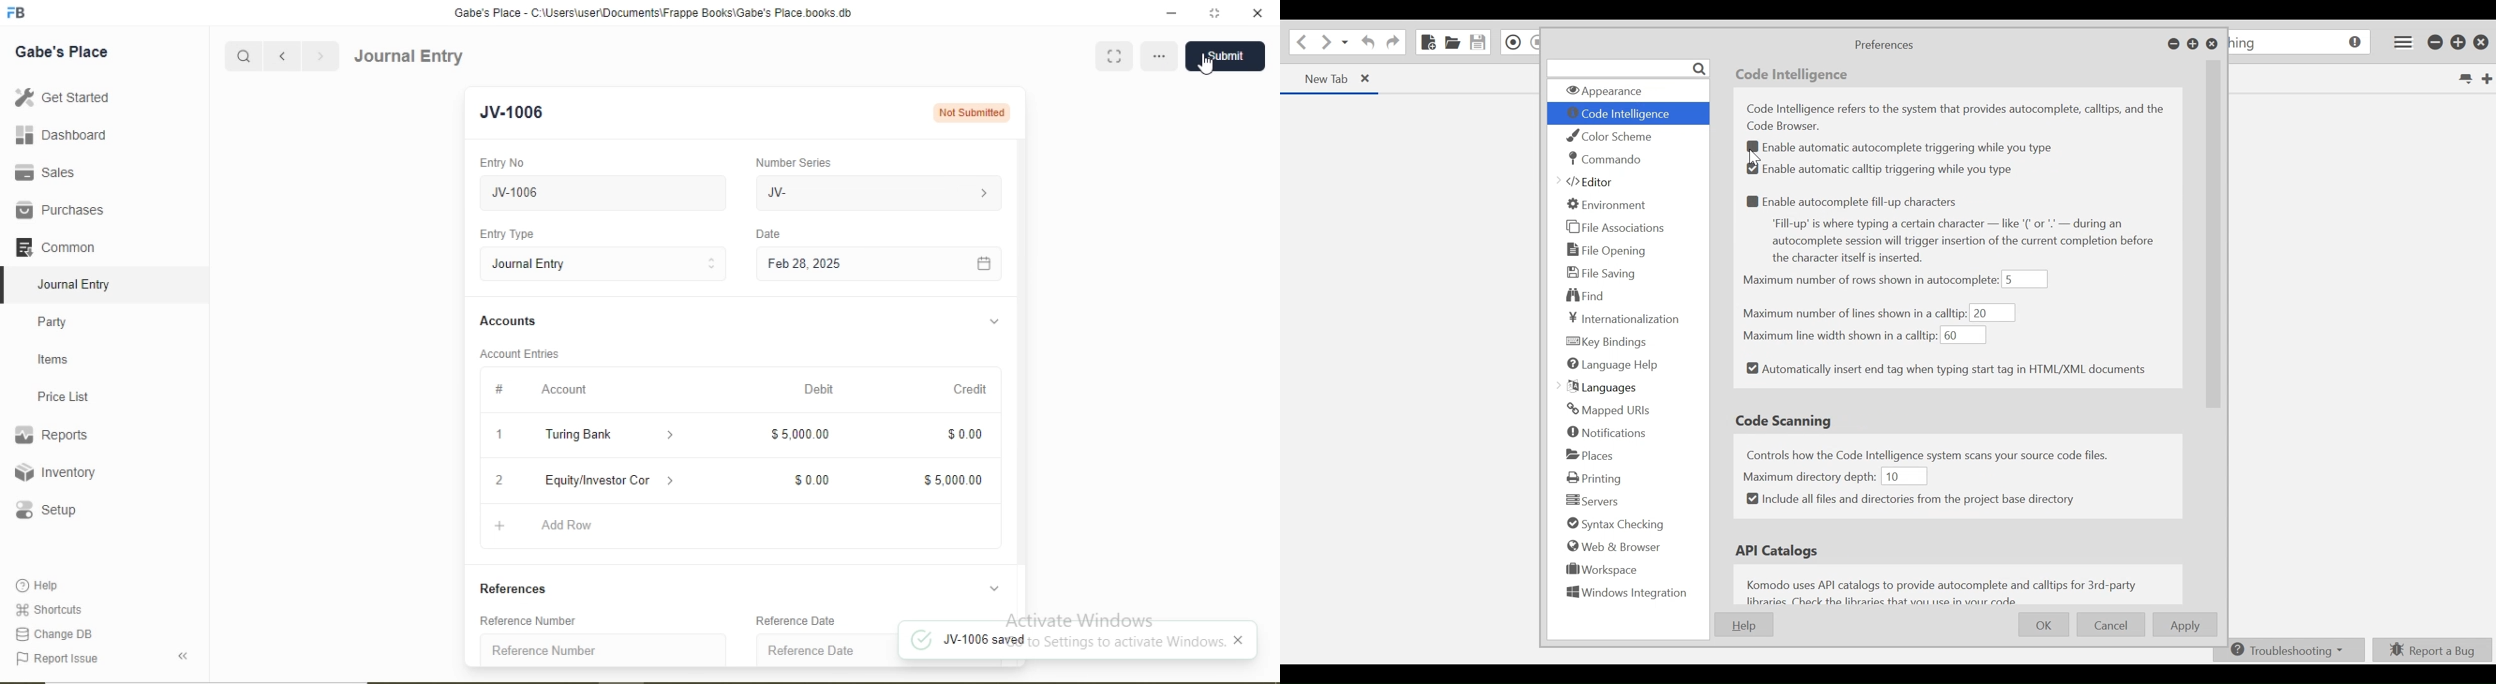 This screenshot has width=2520, height=700. Describe the element at coordinates (564, 390) in the screenshot. I see `Account` at that location.